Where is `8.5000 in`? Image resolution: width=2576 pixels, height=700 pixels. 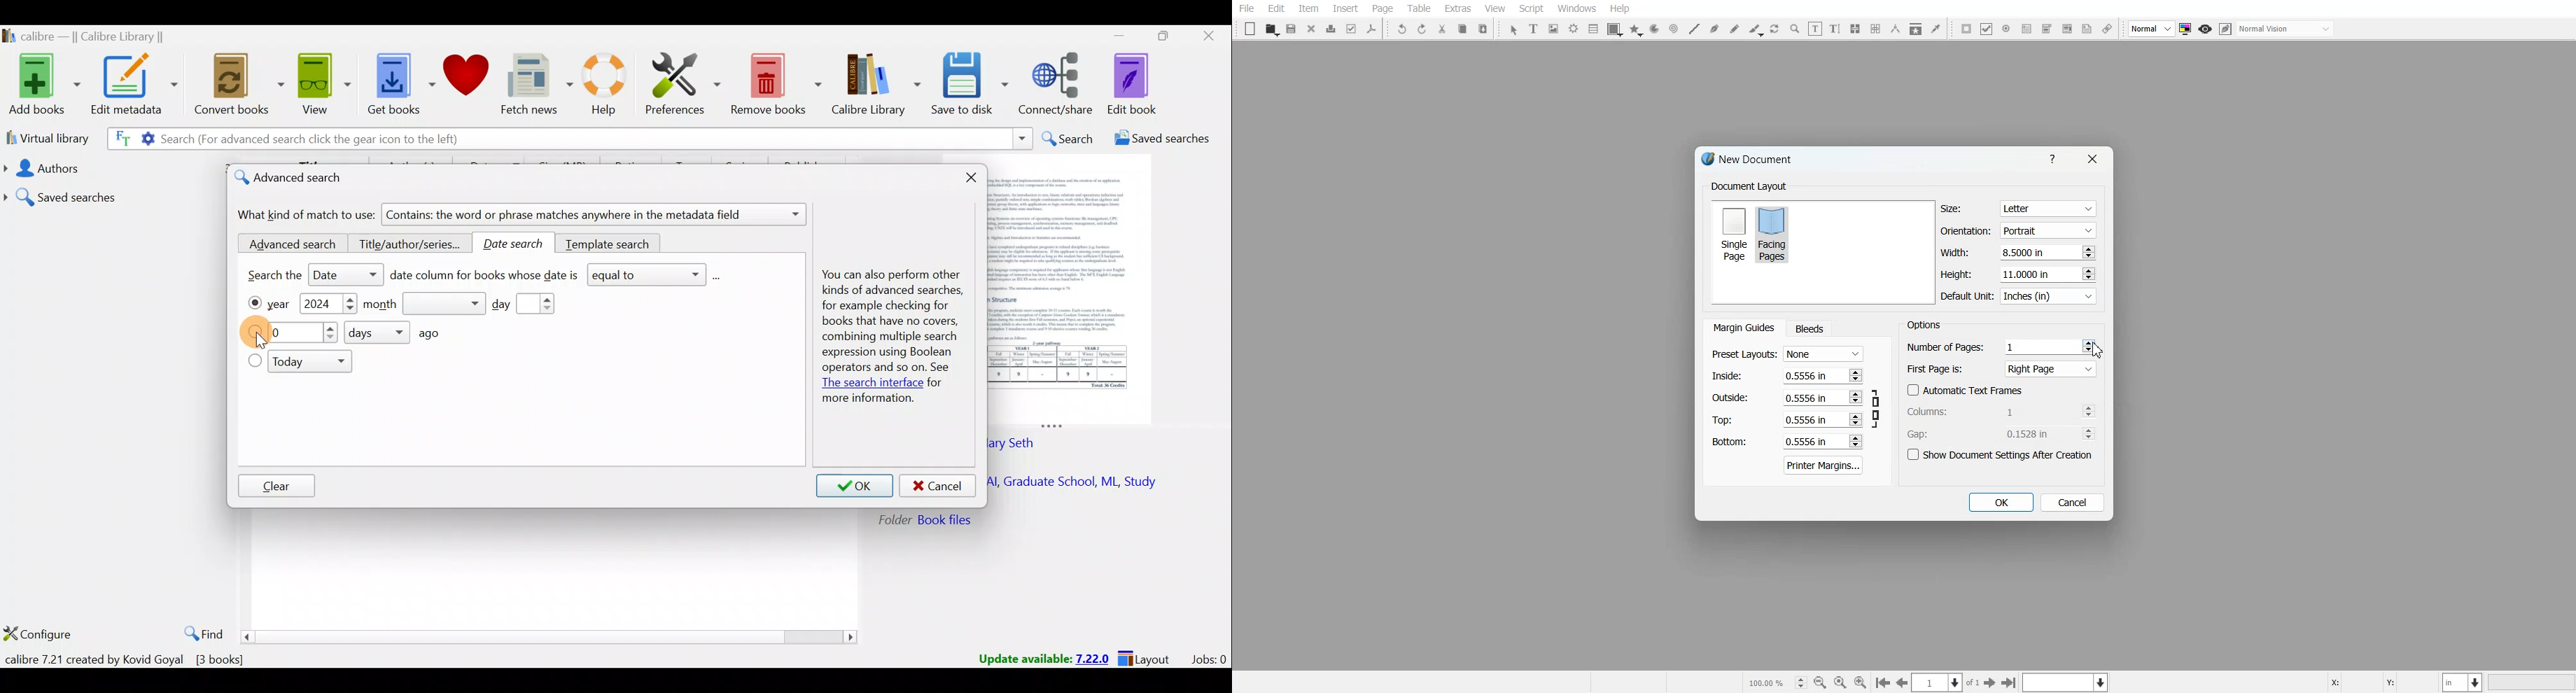 8.5000 in is located at coordinates (2026, 252).